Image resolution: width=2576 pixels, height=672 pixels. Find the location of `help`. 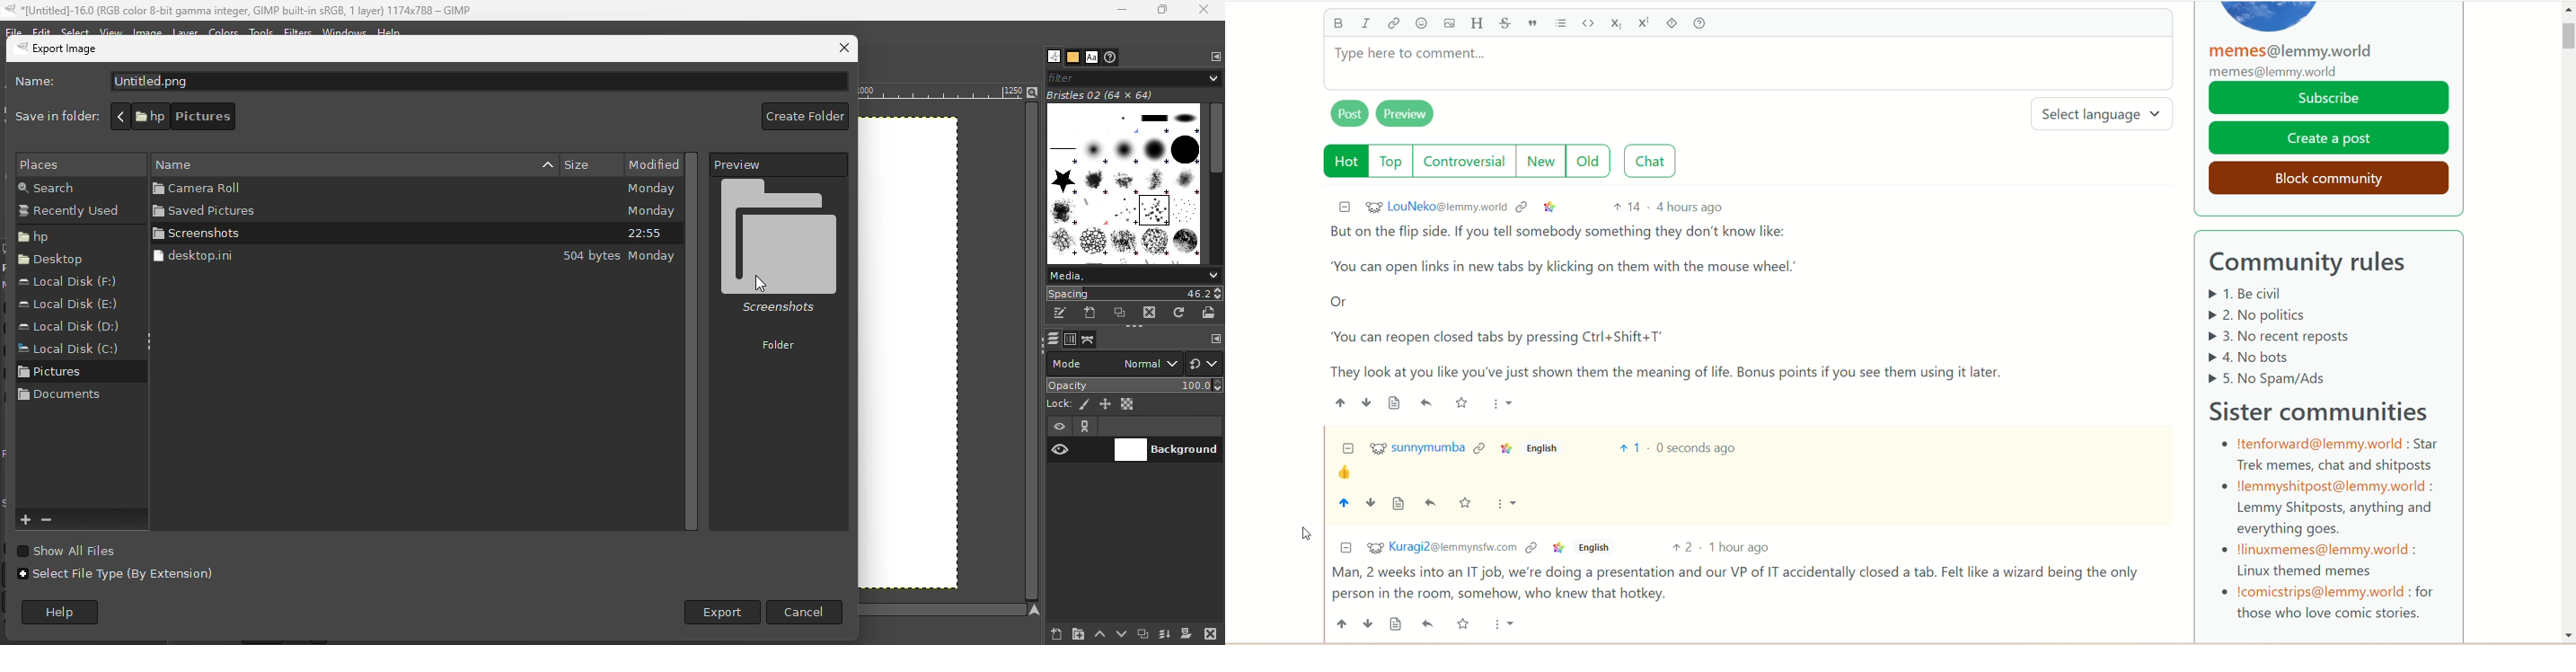

help is located at coordinates (1708, 24).